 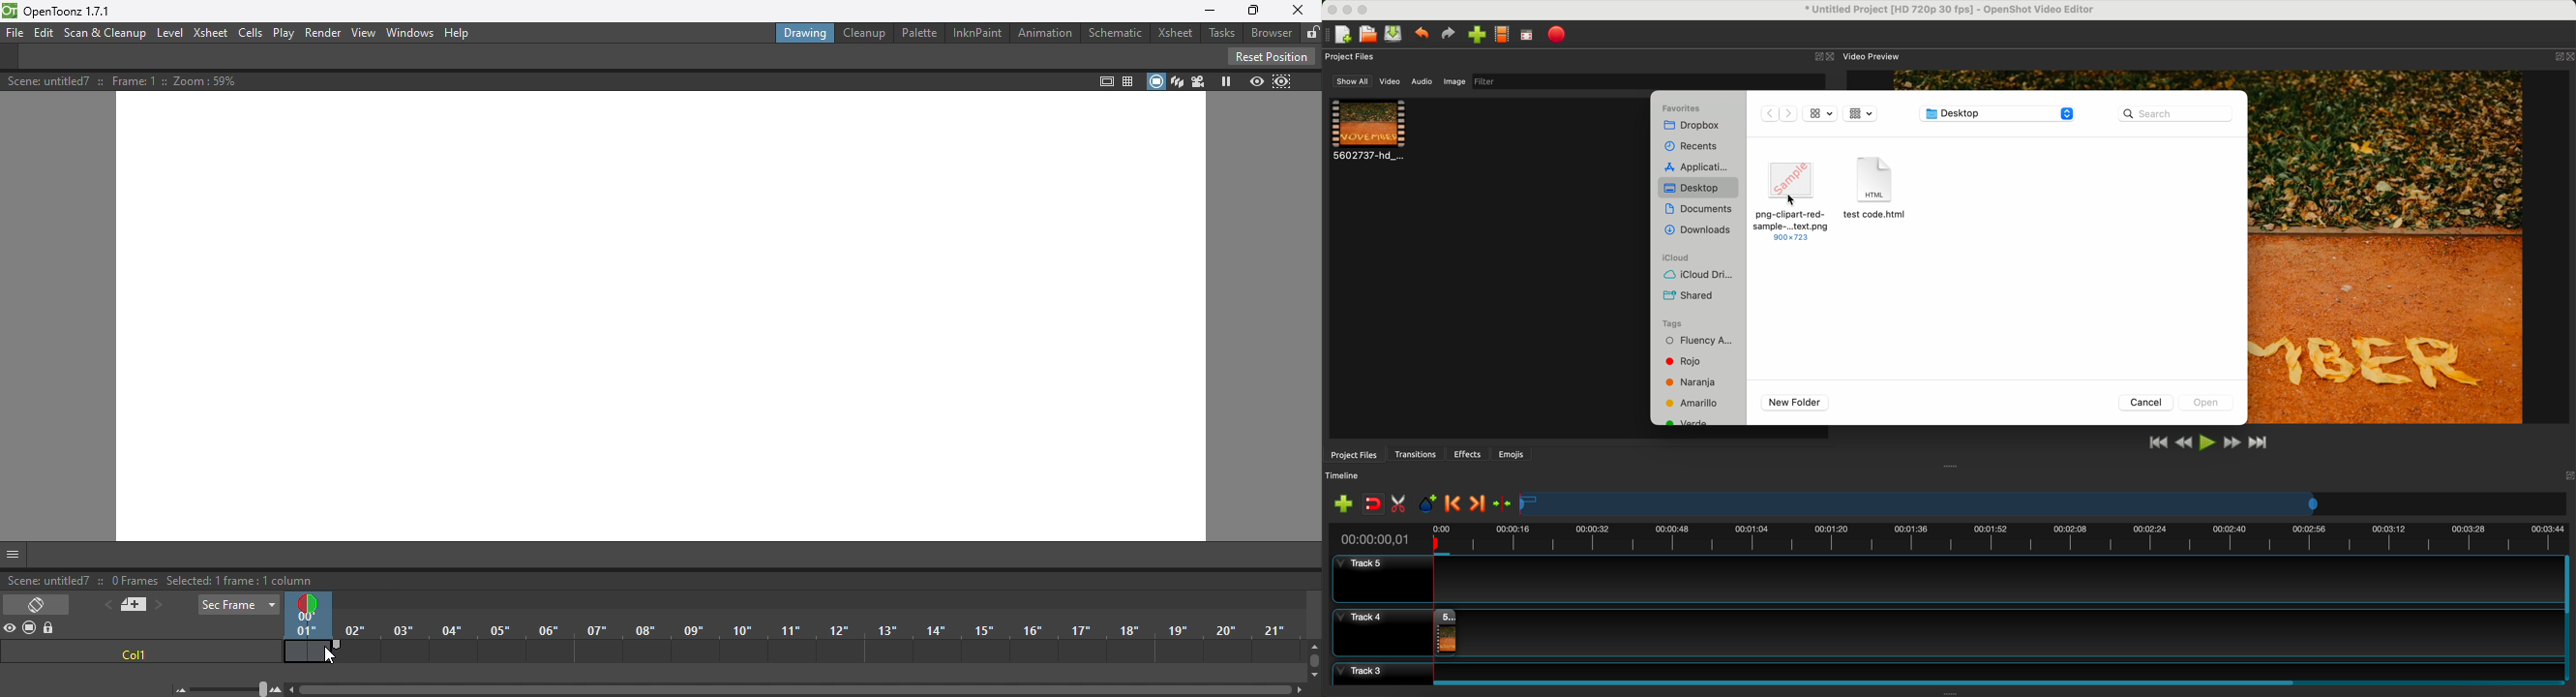 What do you see at coordinates (2045, 505) in the screenshot?
I see `timeline` at bounding box center [2045, 505].